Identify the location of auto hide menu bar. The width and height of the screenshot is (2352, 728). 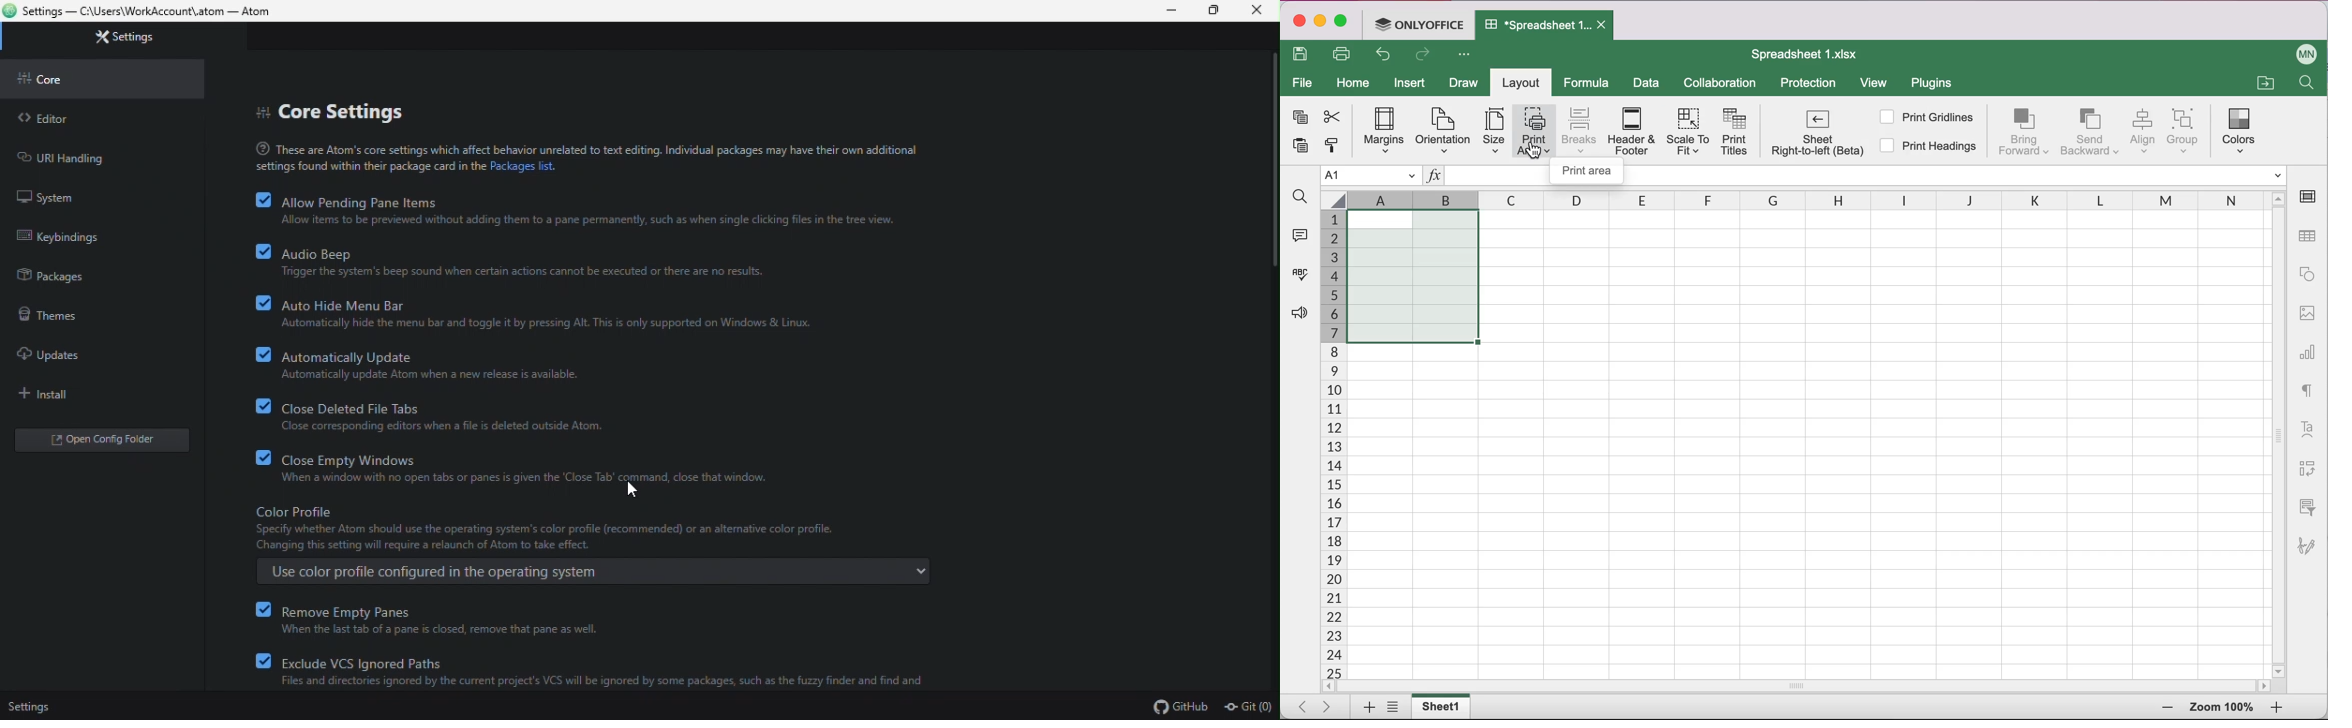
(550, 315).